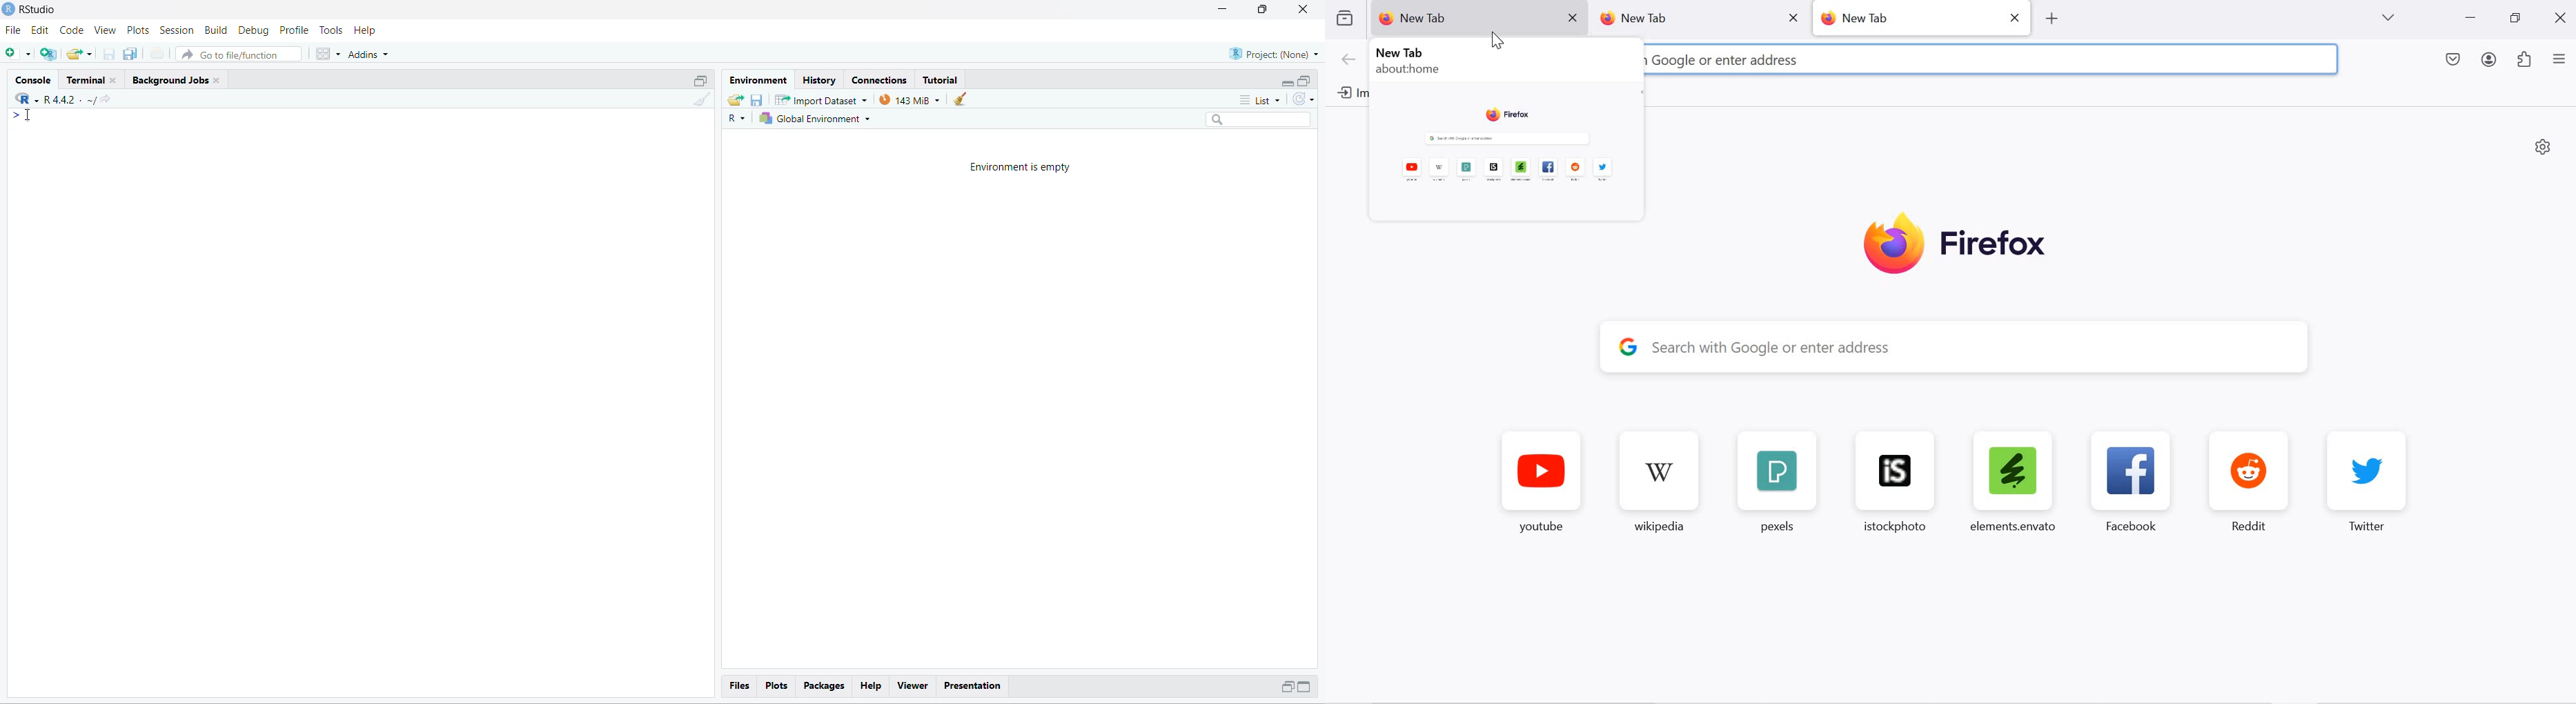  What do you see at coordinates (1349, 60) in the screenshot?
I see `go back` at bounding box center [1349, 60].